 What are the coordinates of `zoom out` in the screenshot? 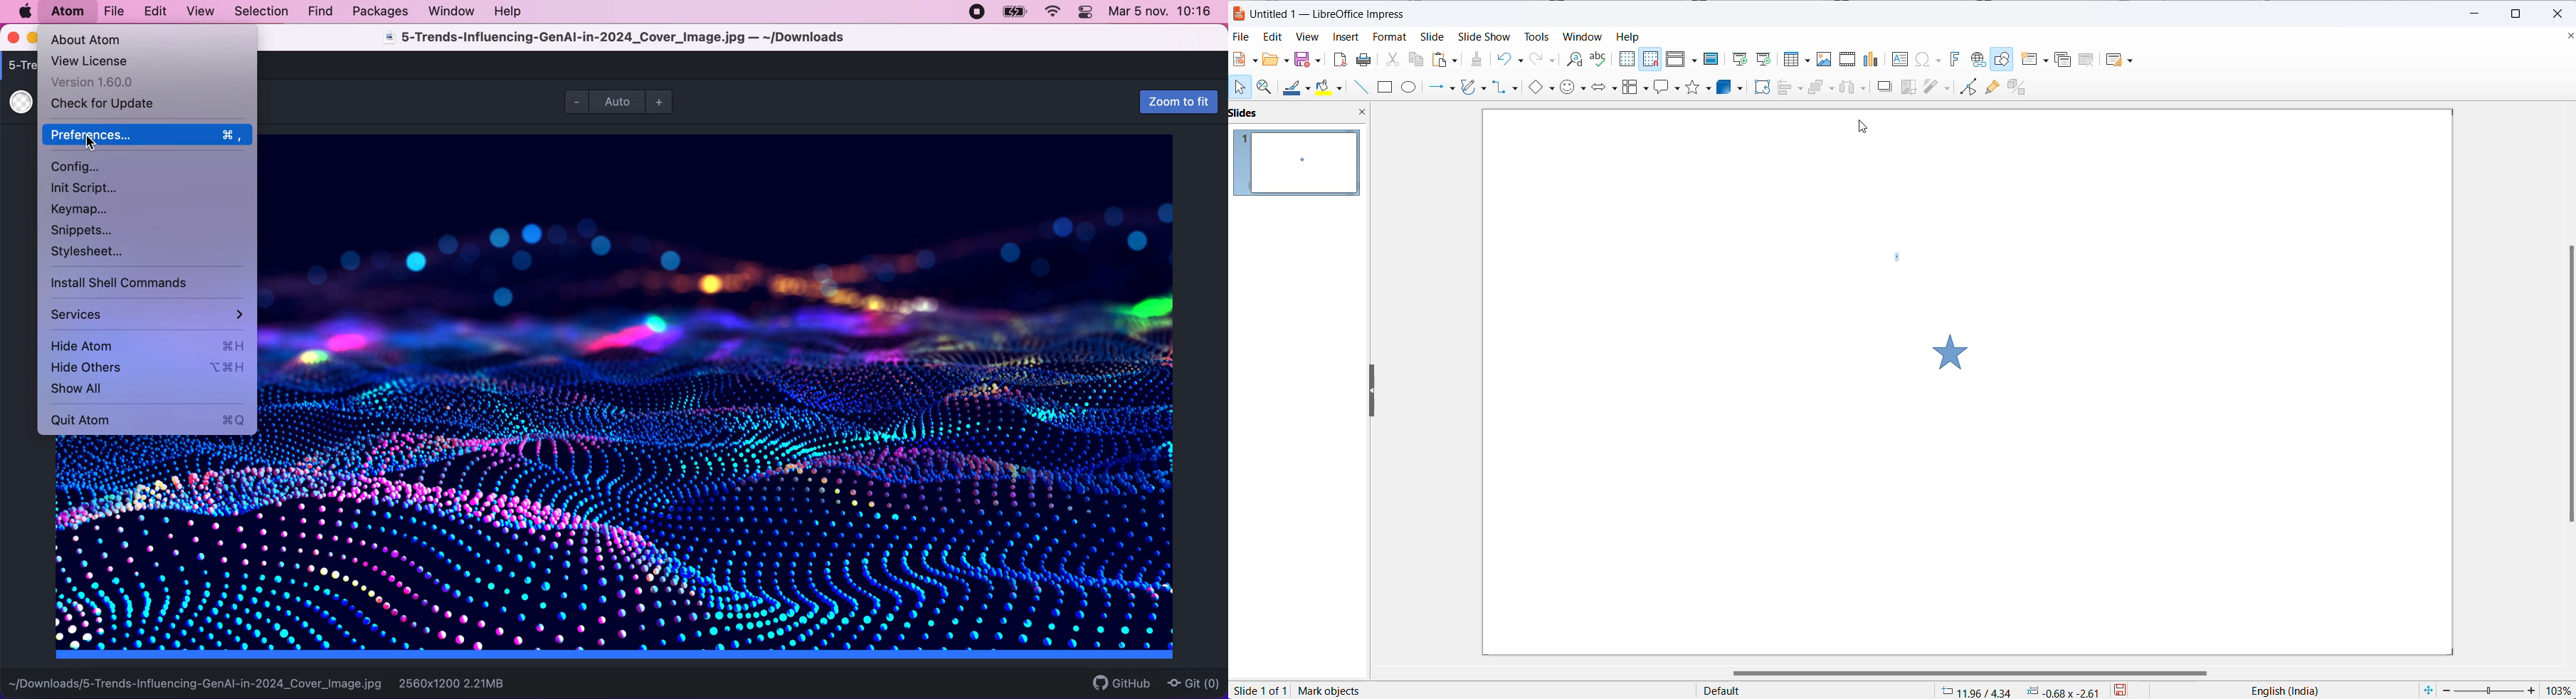 It's located at (574, 101).